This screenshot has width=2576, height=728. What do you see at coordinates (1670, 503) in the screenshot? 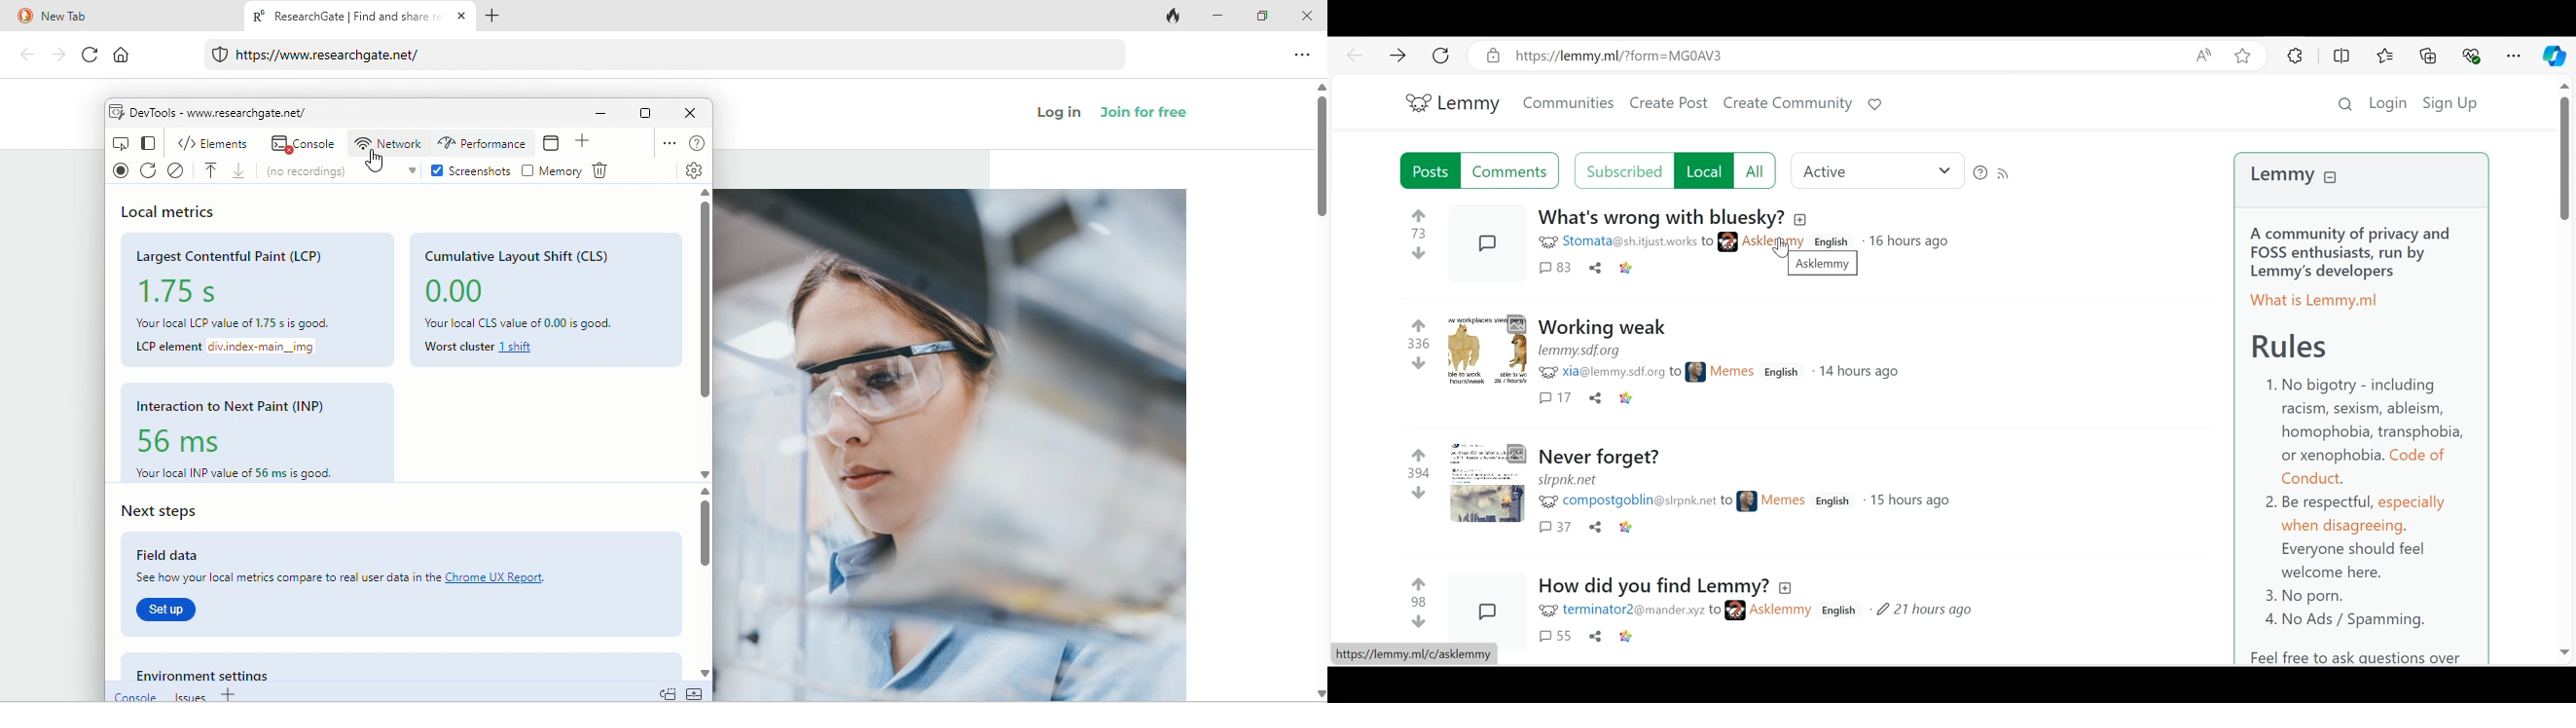
I see `user mention` at bounding box center [1670, 503].